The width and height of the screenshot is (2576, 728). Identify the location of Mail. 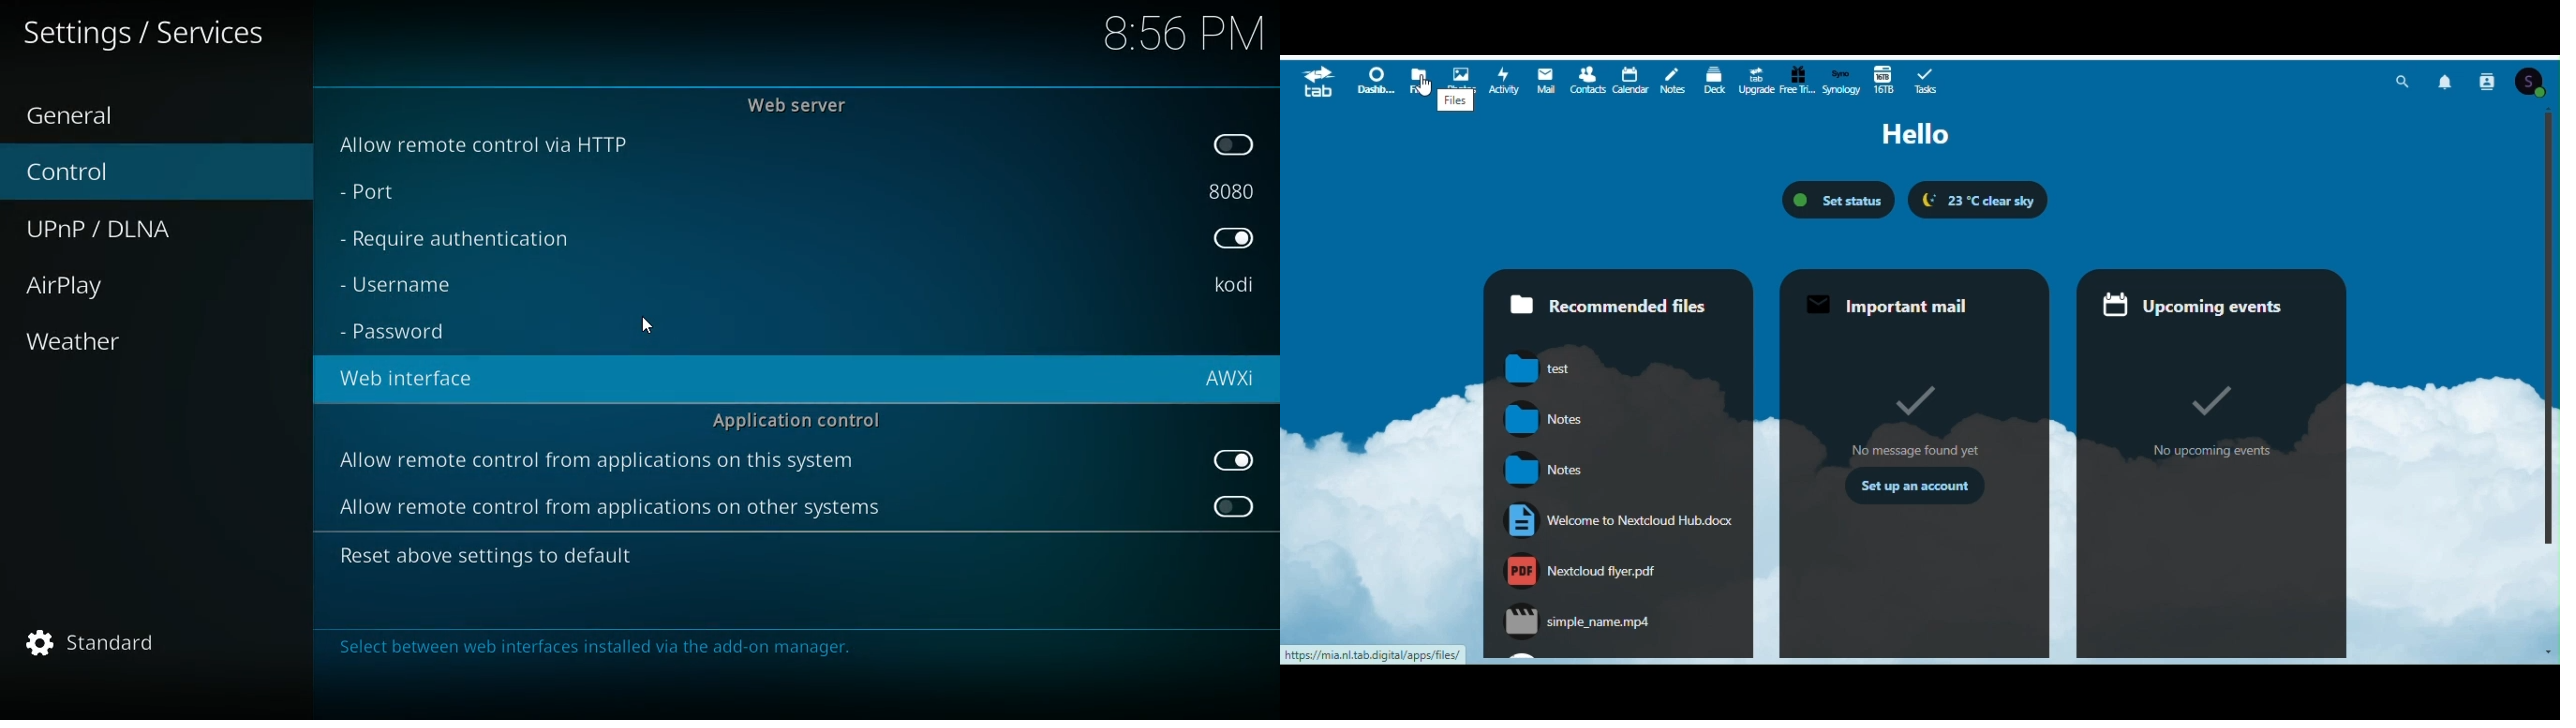
(1547, 80).